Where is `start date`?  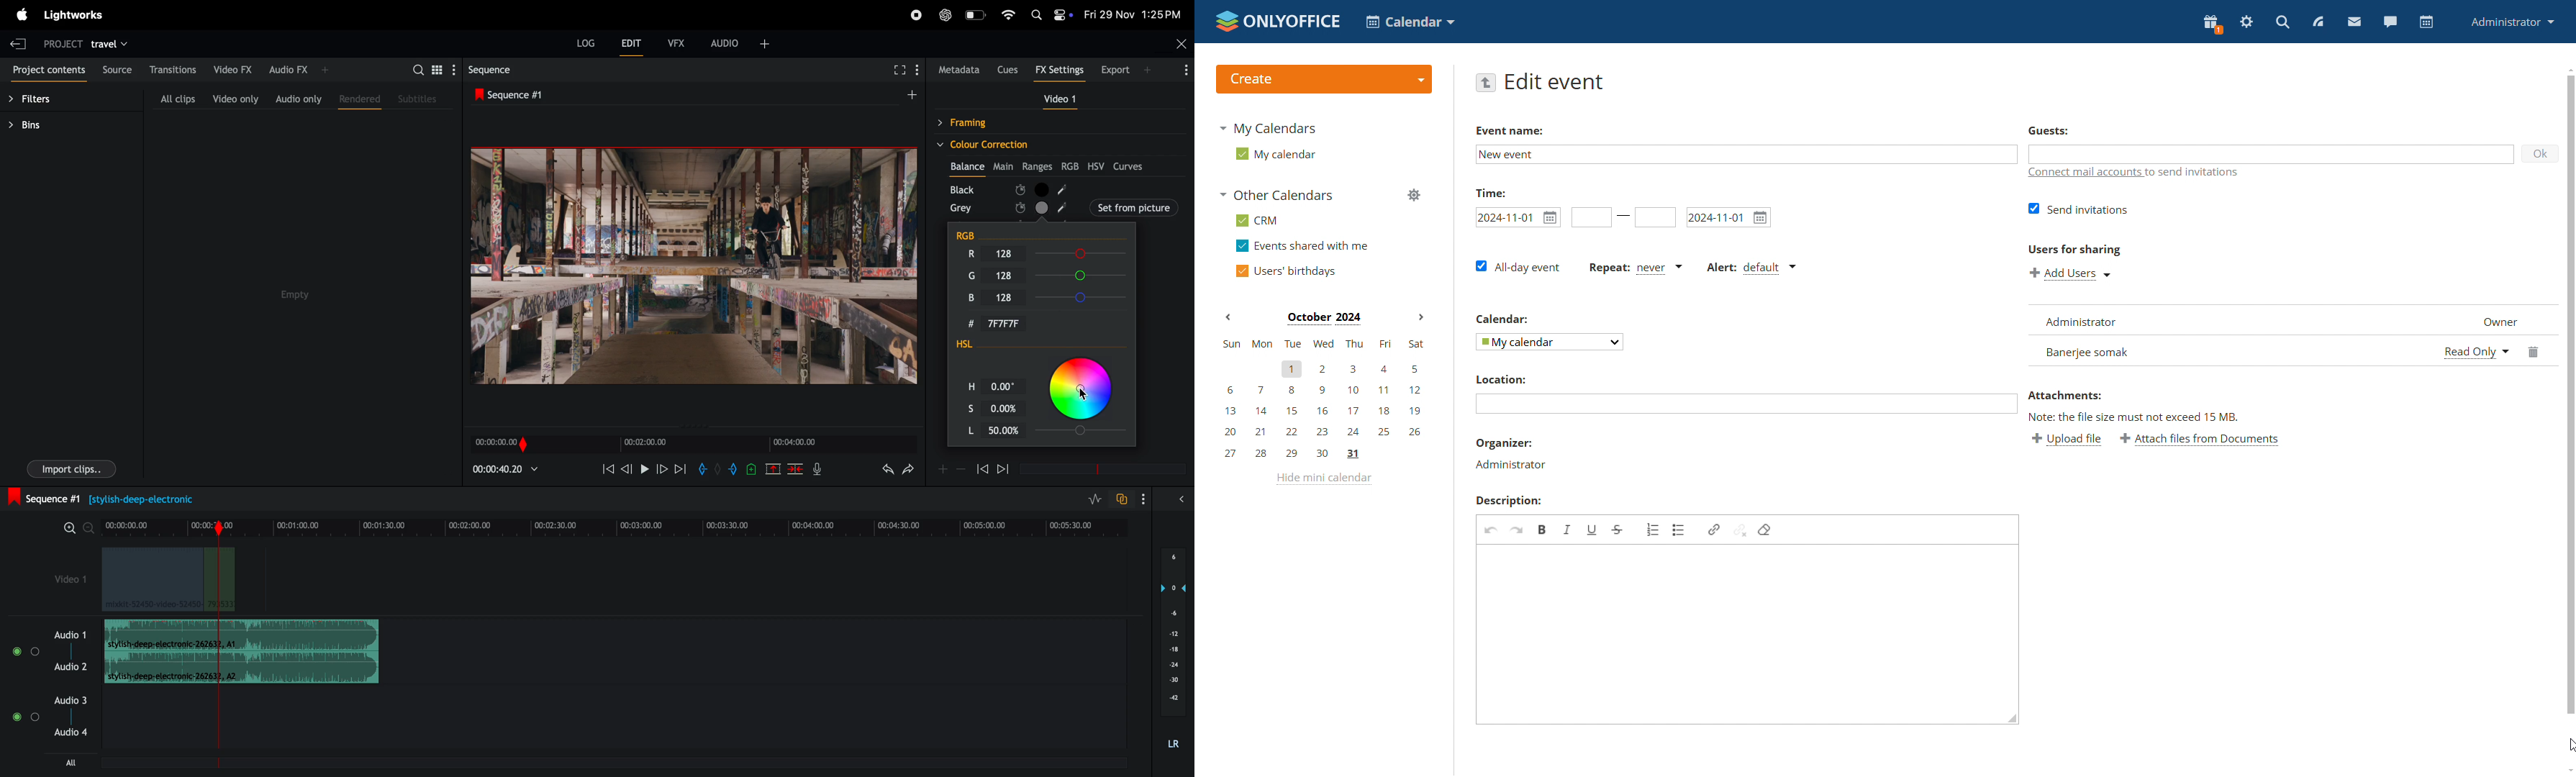 start date is located at coordinates (1516, 219).